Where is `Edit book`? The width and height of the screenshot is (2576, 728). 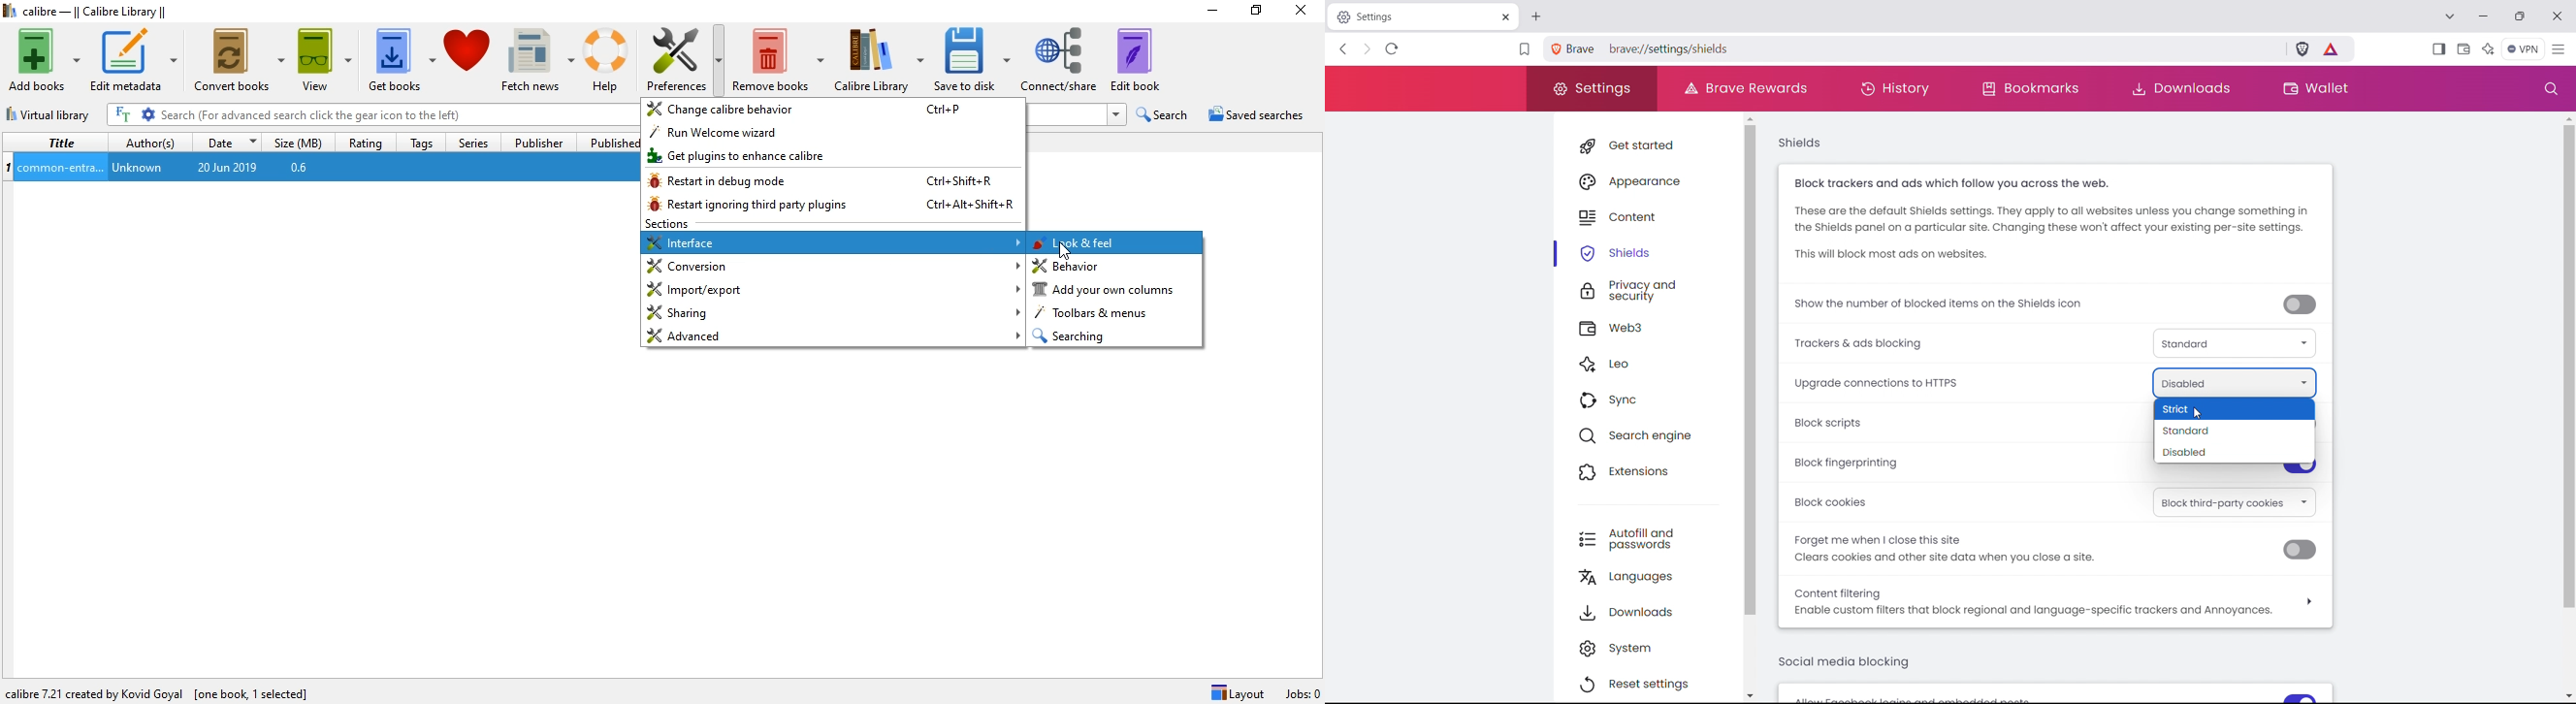 Edit book is located at coordinates (1144, 59).